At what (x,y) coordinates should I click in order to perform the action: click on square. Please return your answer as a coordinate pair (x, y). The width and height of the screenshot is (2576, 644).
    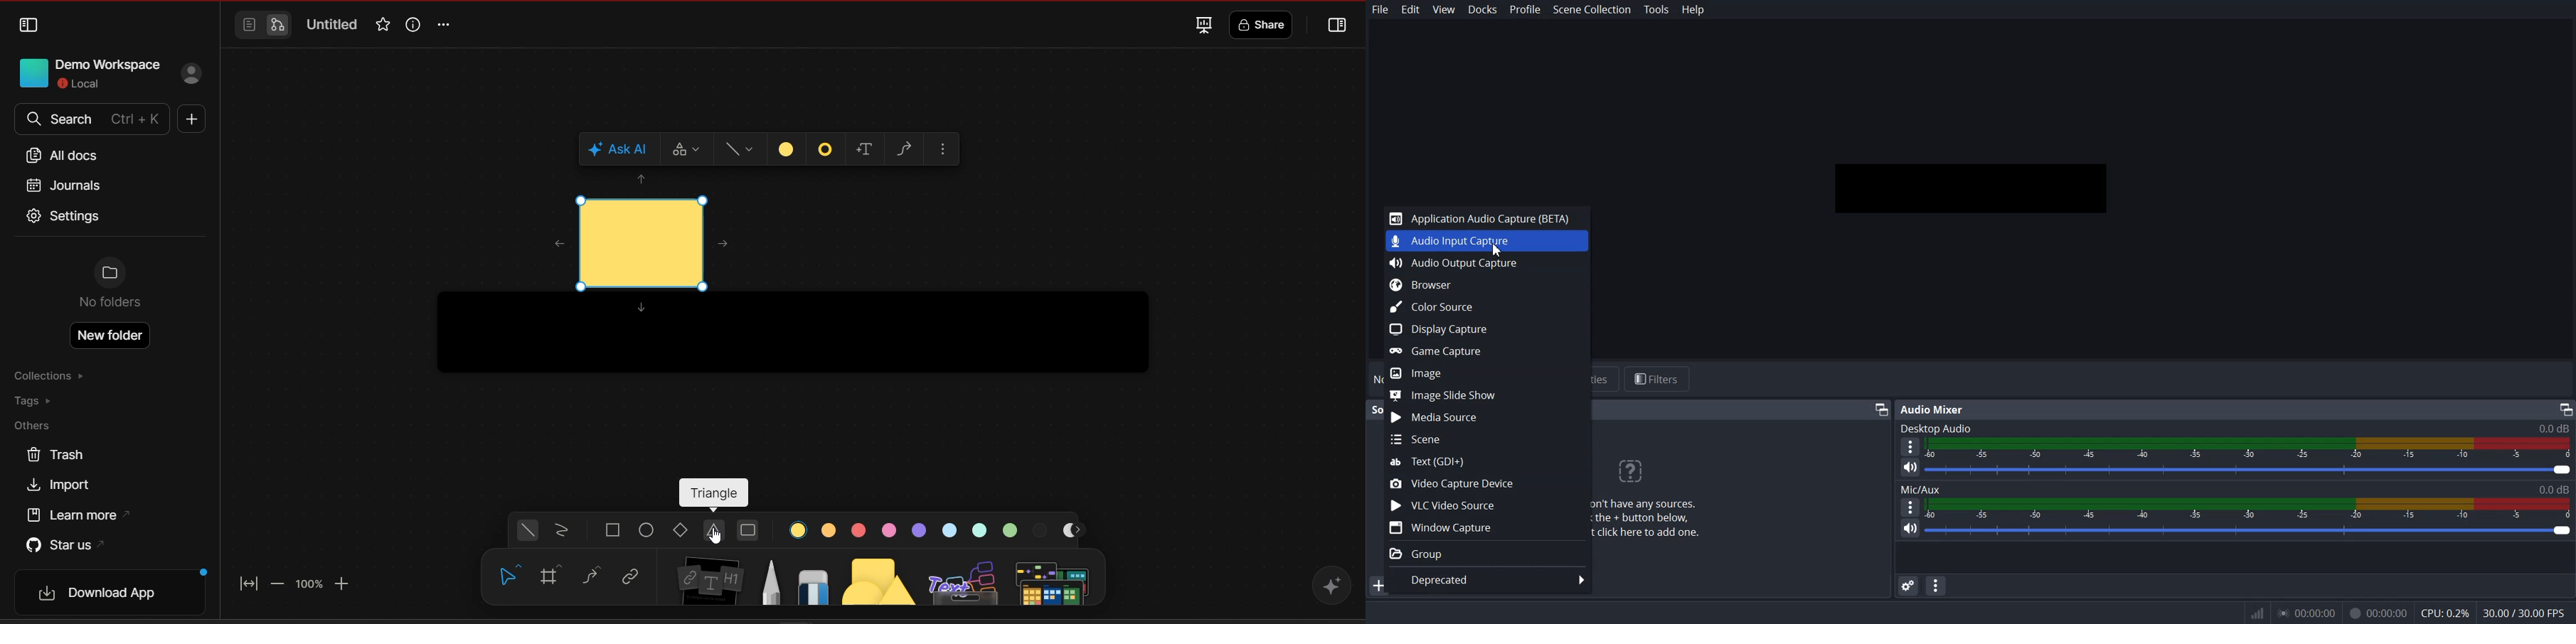
    Looking at the image, I should click on (613, 530).